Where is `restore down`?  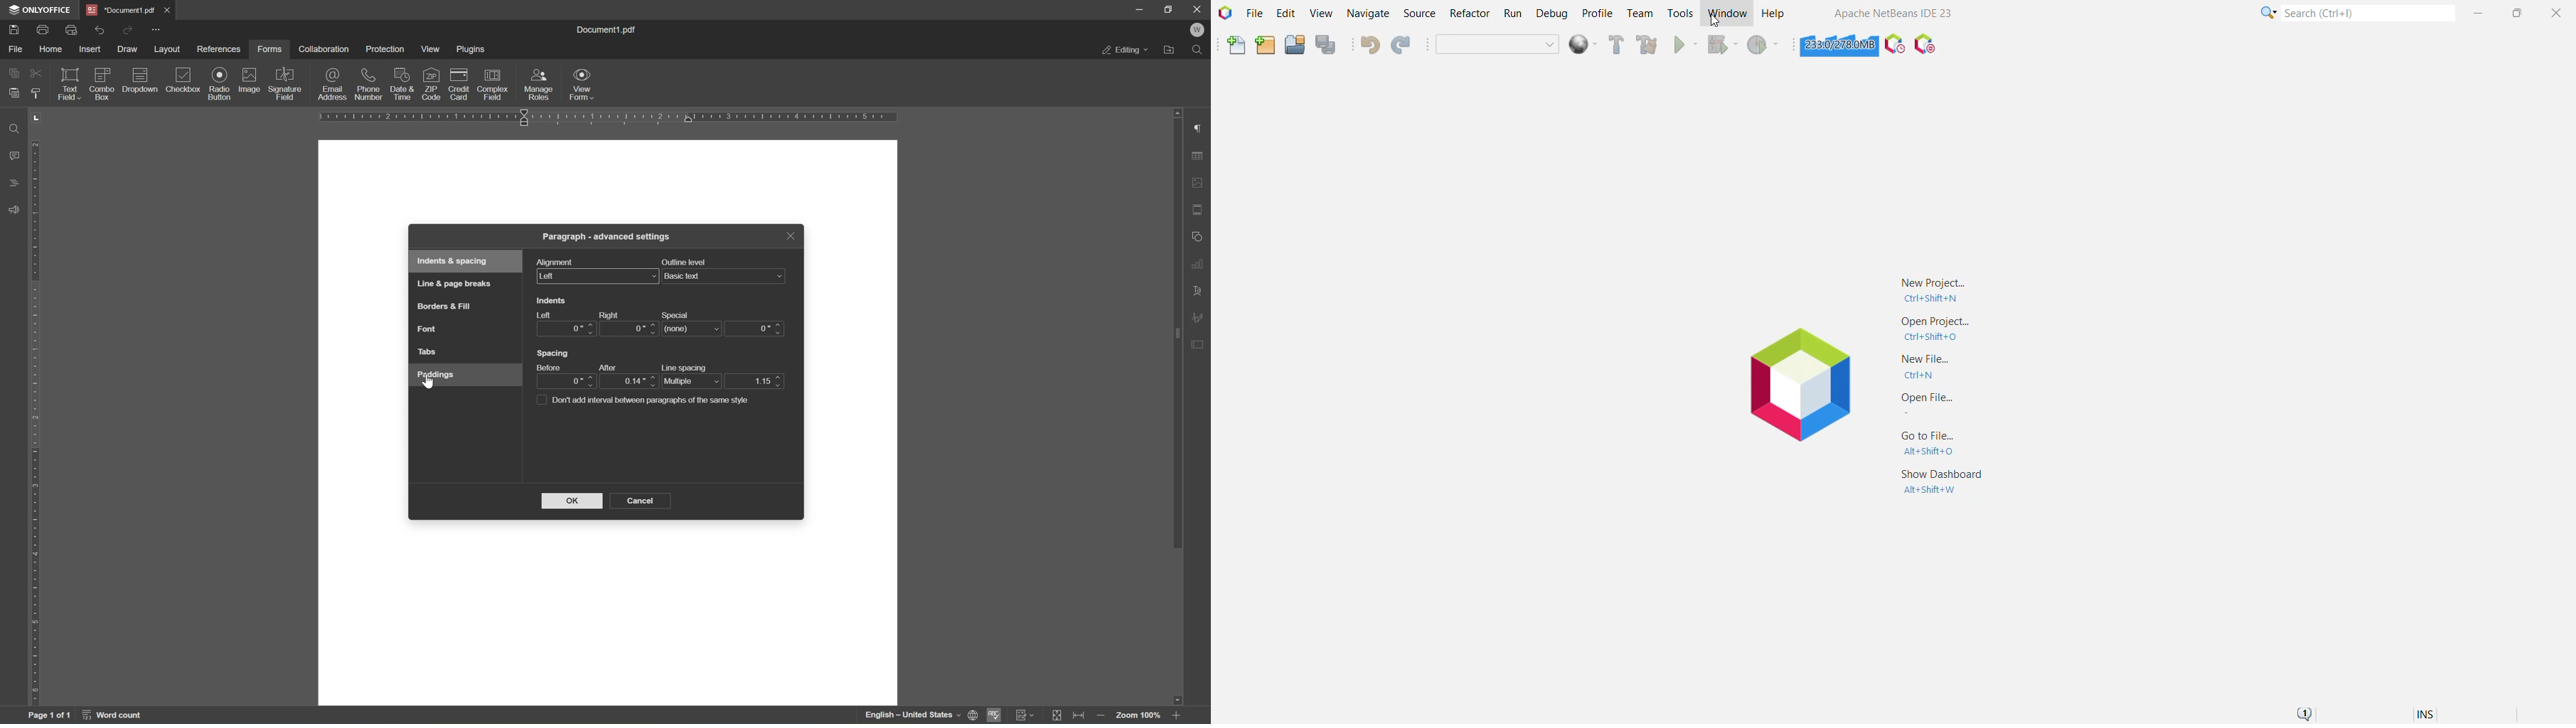 restore down is located at coordinates (1169, 10).